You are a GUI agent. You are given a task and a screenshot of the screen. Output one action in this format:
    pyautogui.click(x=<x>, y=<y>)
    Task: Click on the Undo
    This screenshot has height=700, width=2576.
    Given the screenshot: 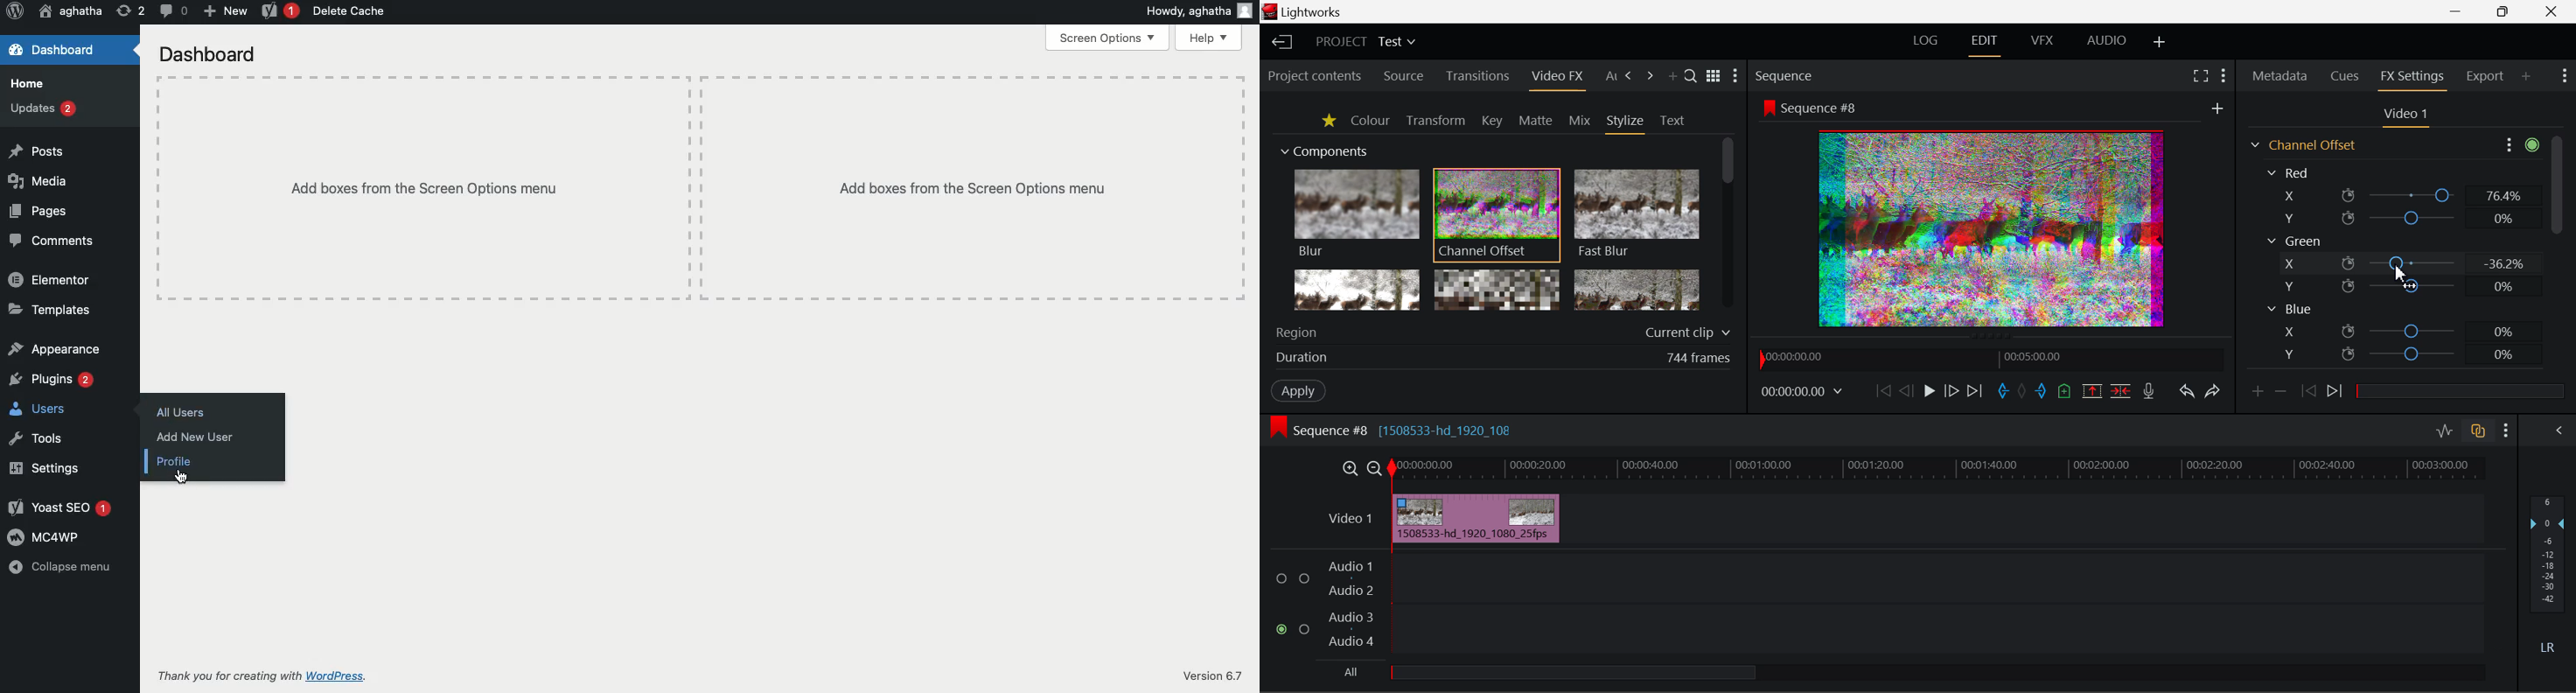 What is the action you would take?
    pyautogui.click(x=2189, y=393)
    